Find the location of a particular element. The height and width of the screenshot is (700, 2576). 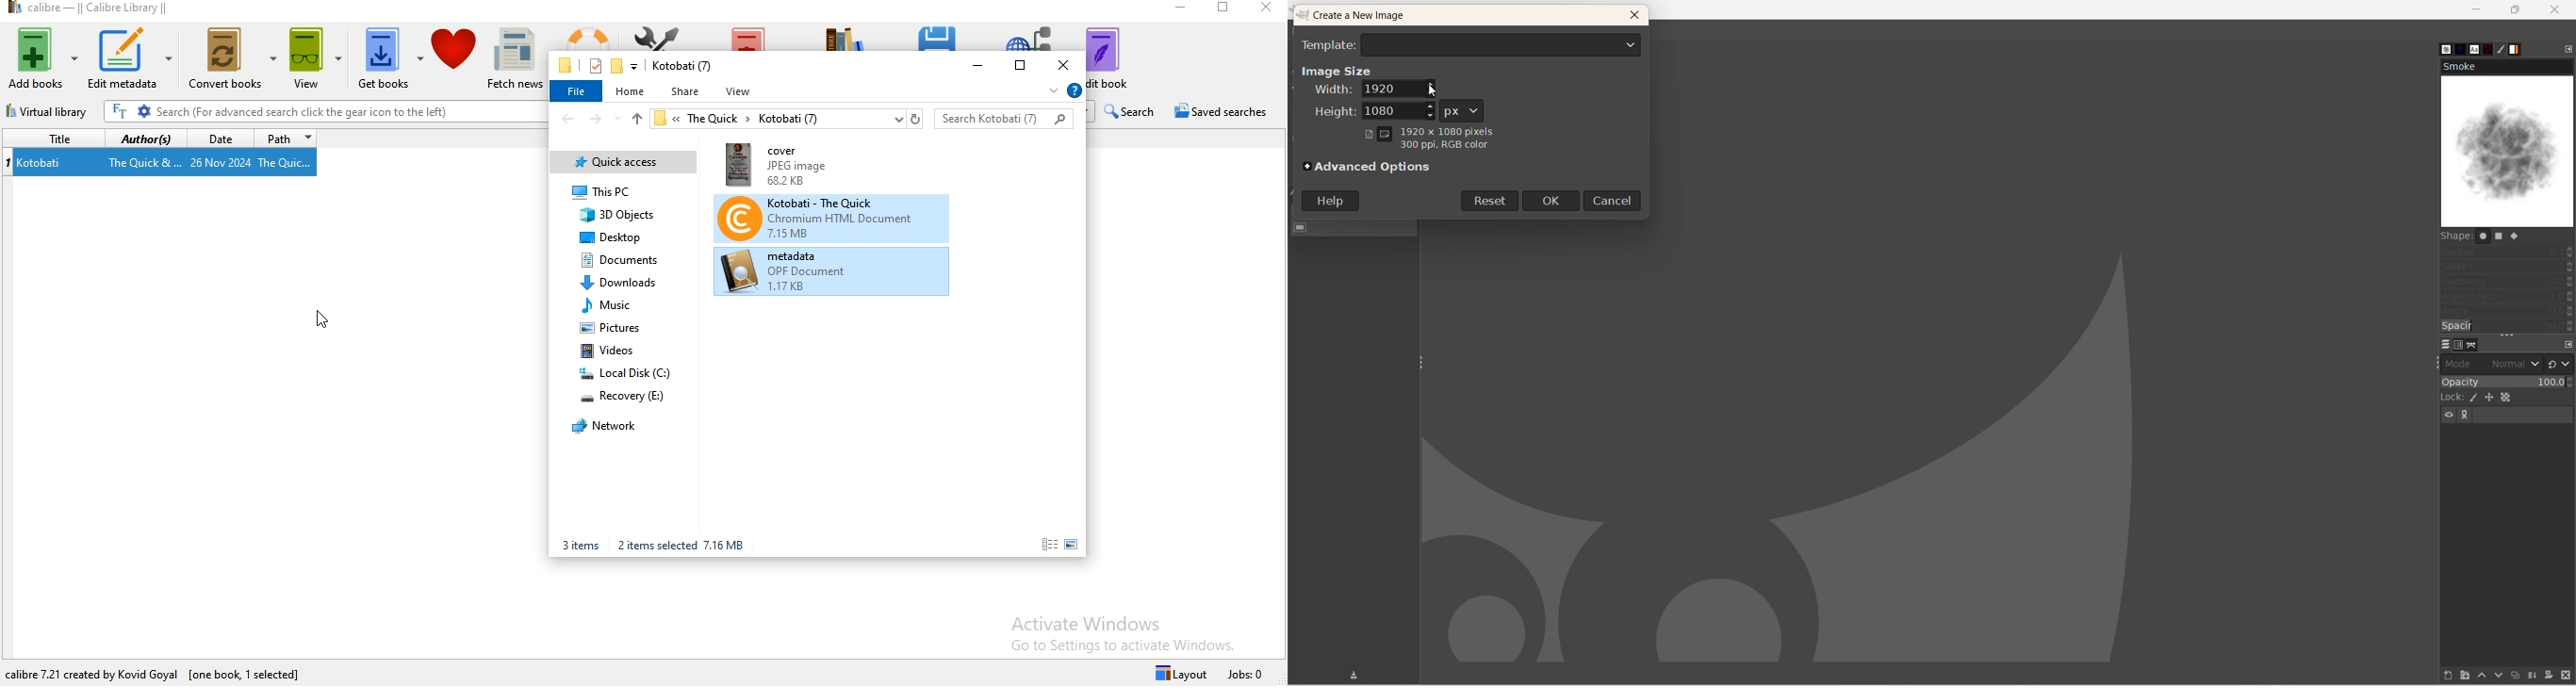

view is located at coordinates (741, 91).